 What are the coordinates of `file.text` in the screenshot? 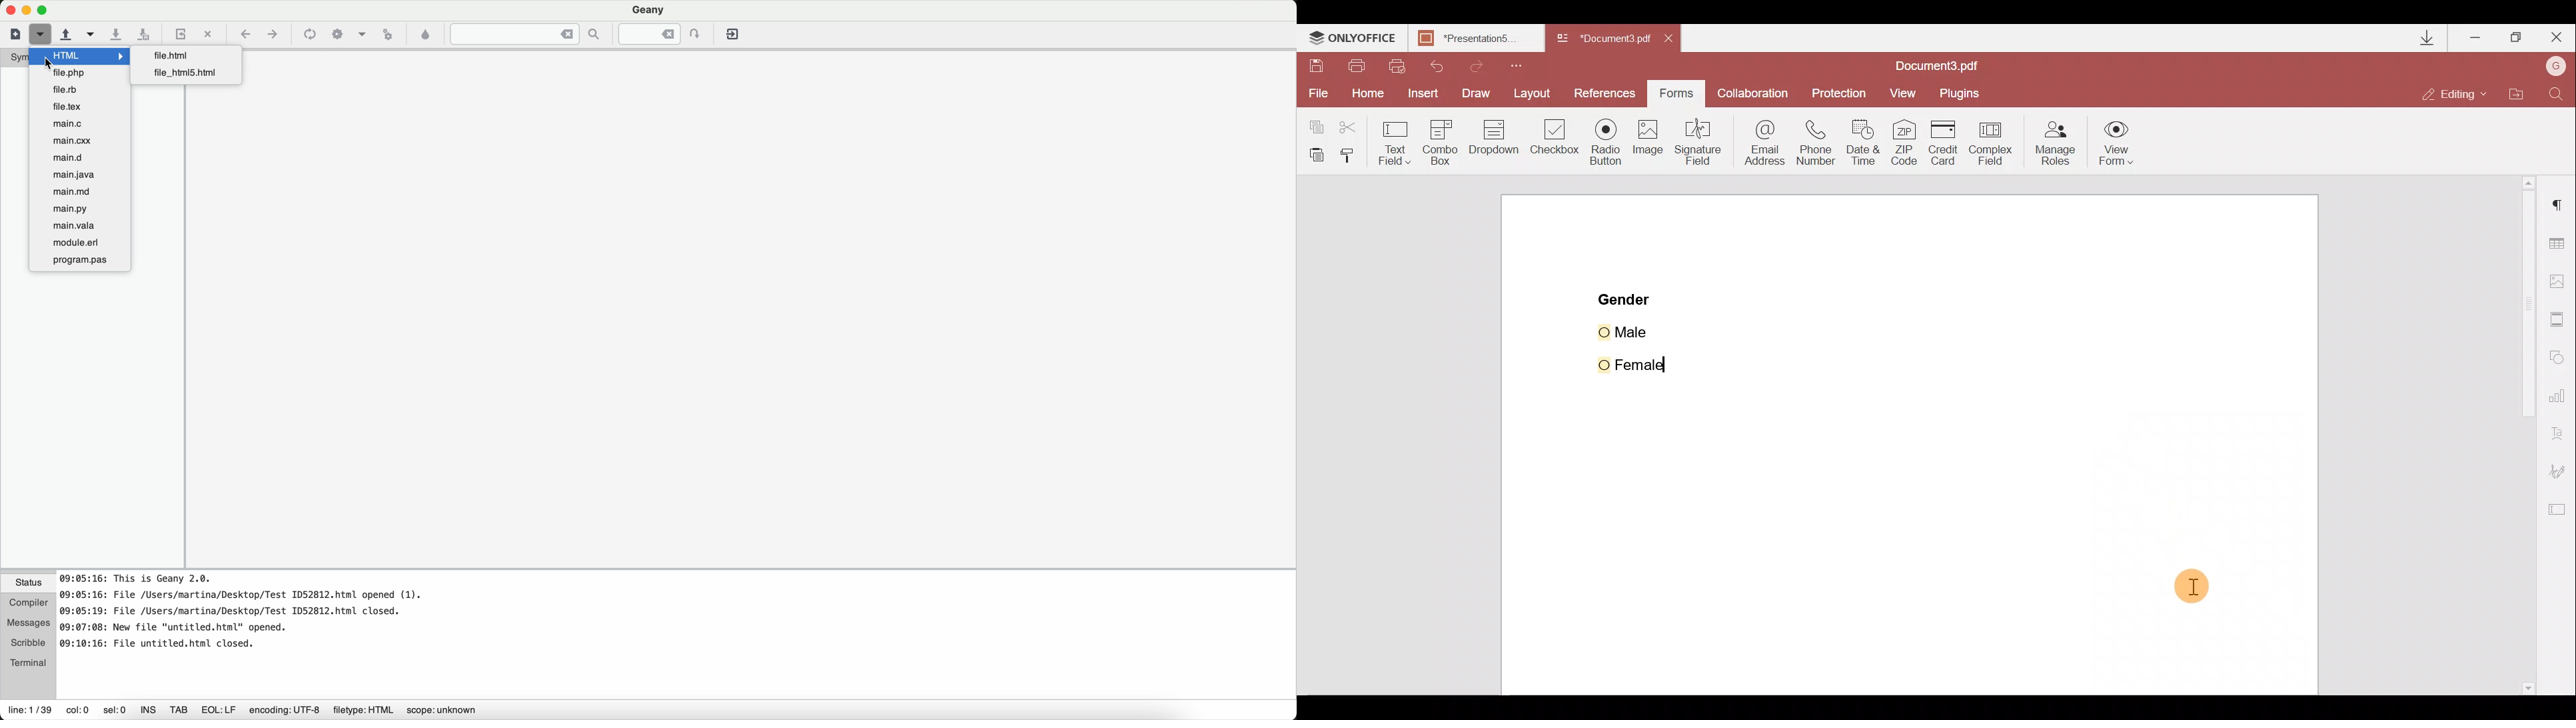 It's located at (80, 105).